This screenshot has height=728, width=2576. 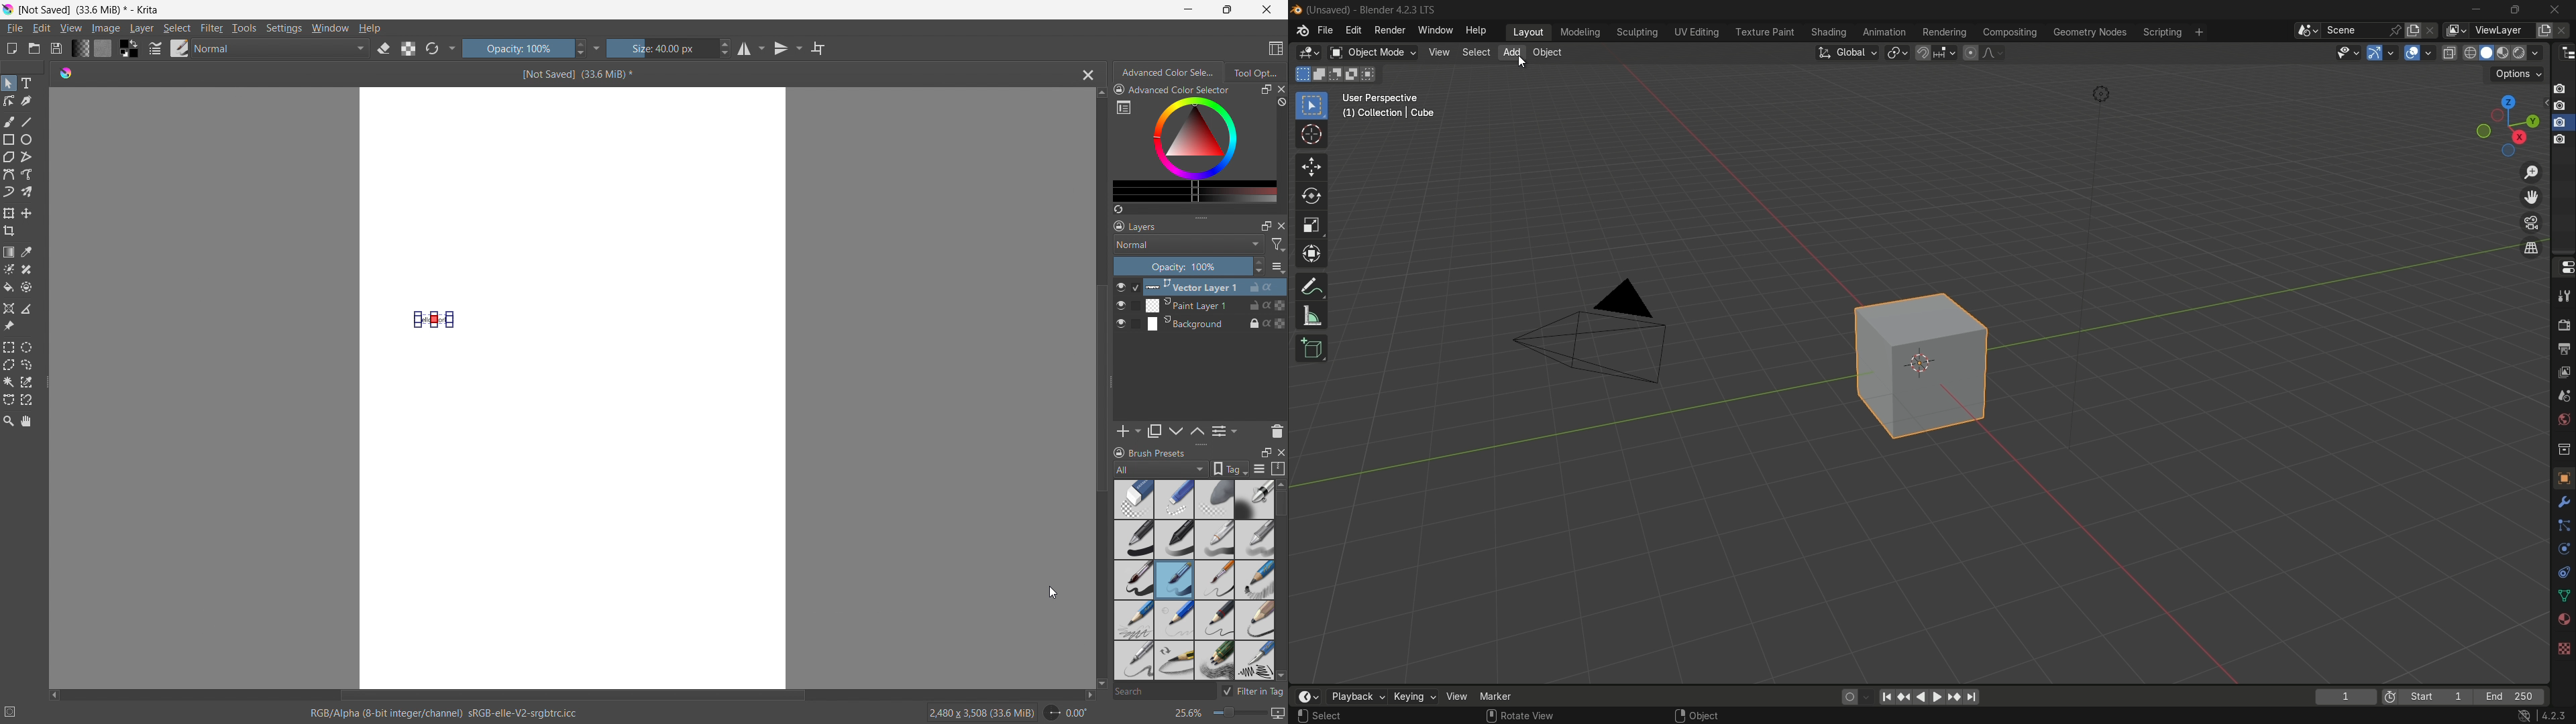 I want to click on proportional editing object, so click(x=1970, y=52).